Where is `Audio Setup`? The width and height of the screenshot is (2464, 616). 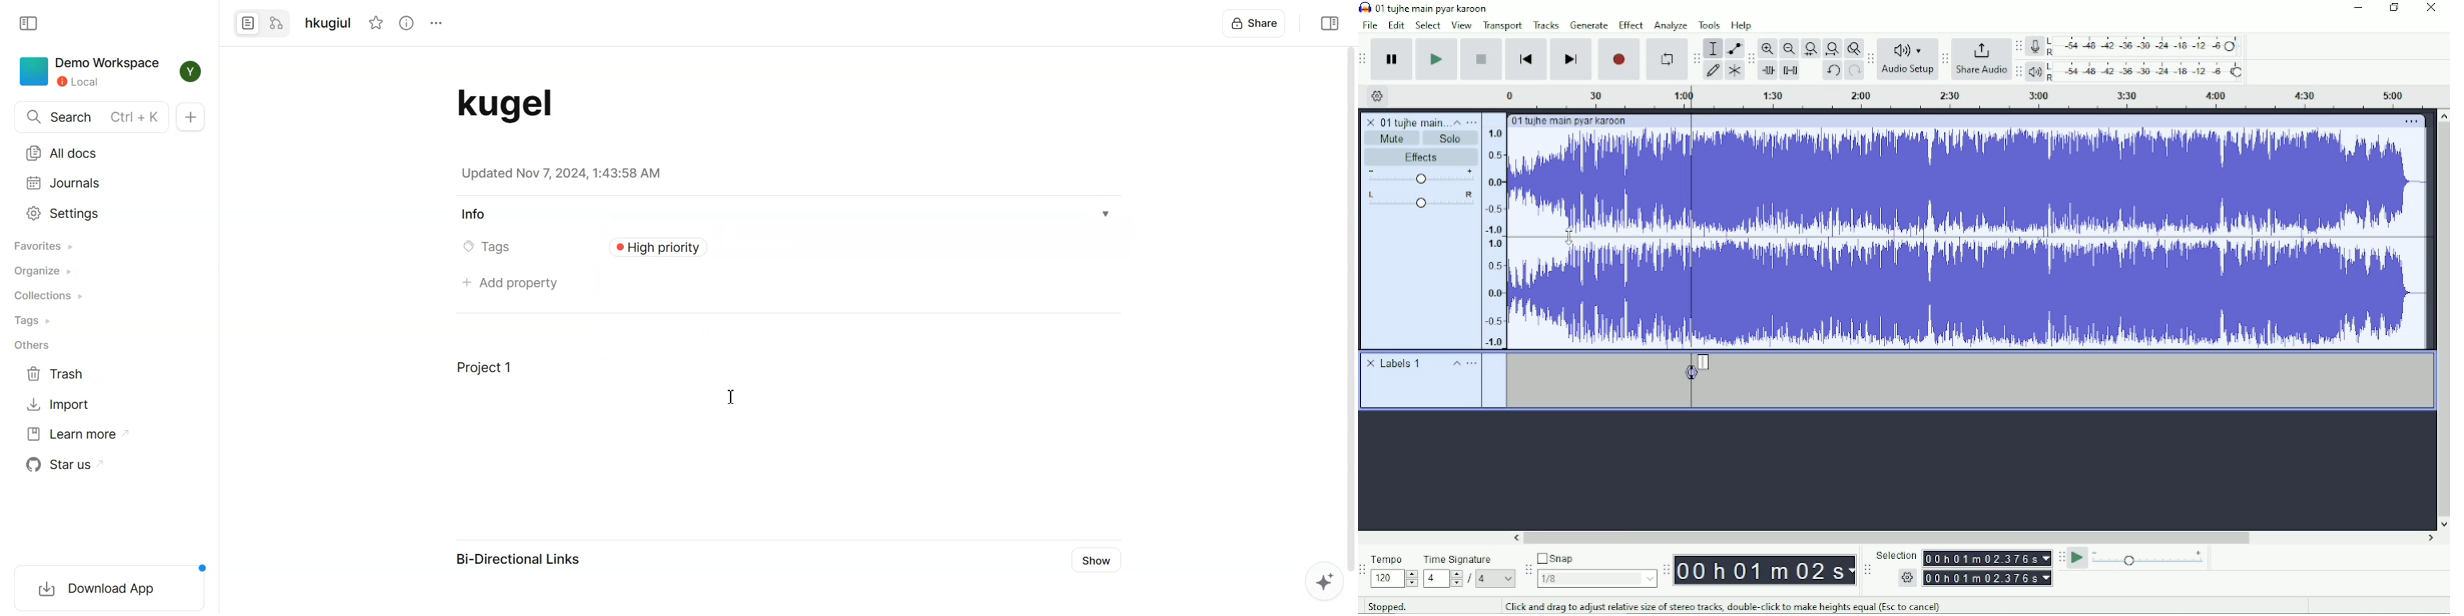
Audio Setup is located at coordinates (1907, 60).